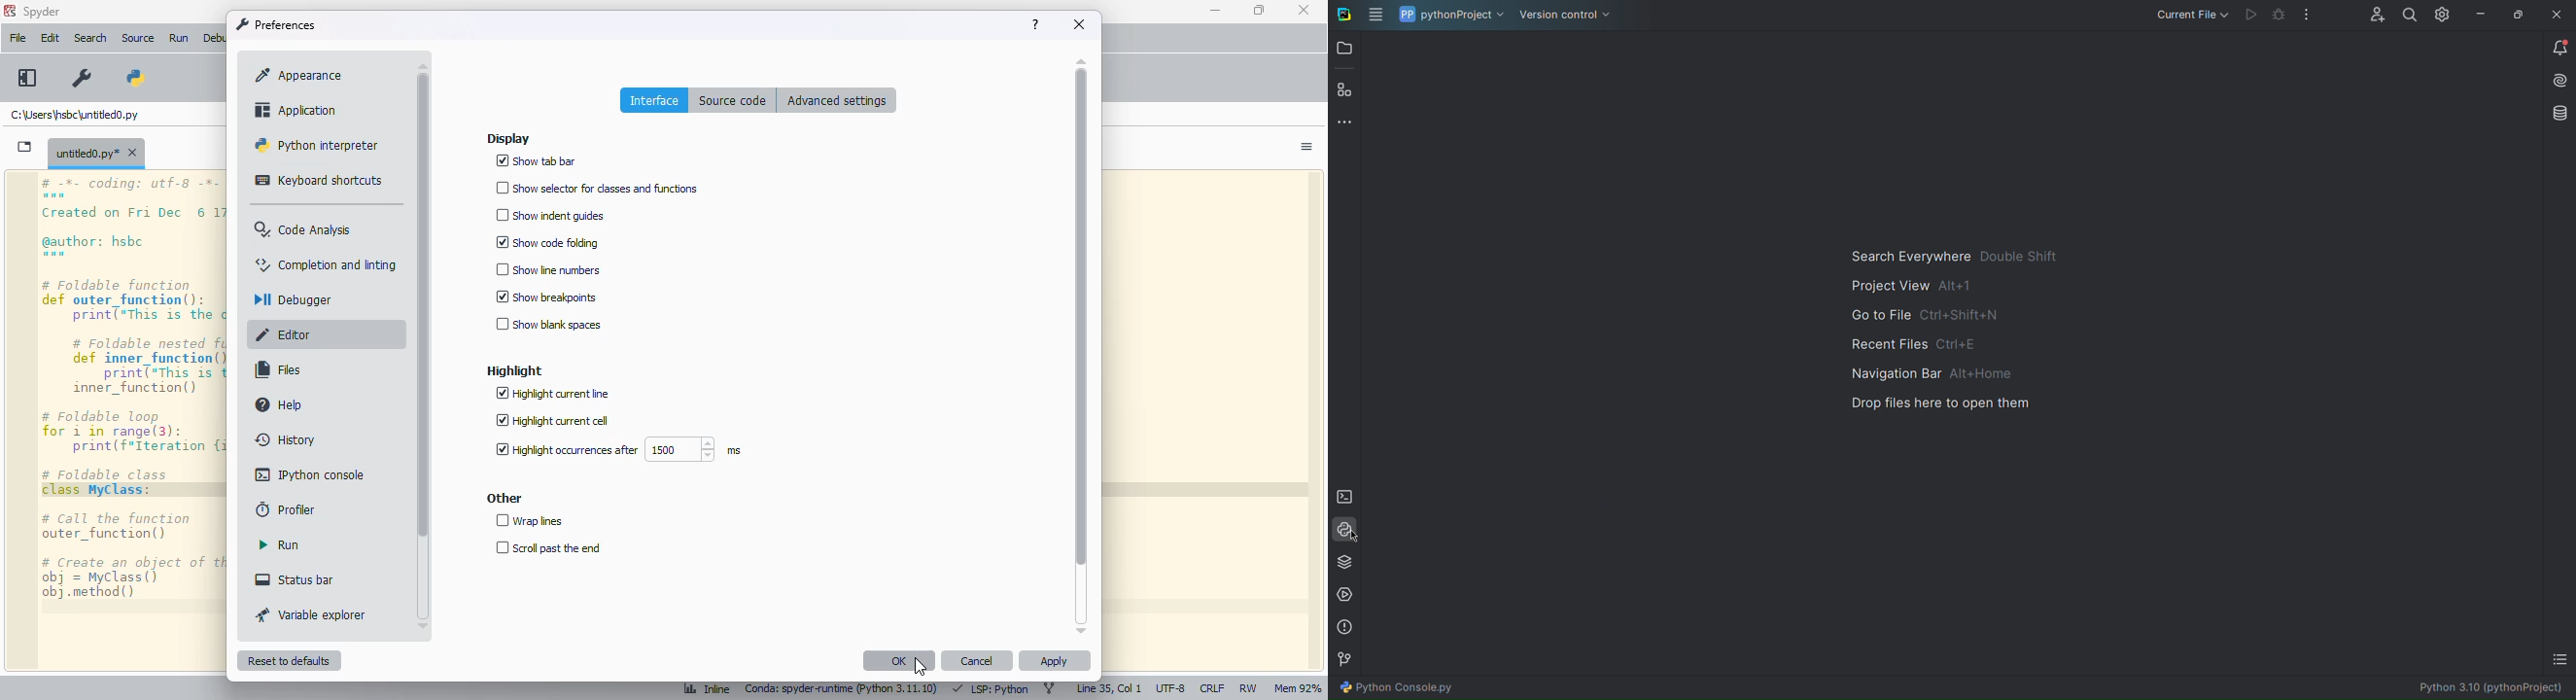 This screenshot has width=2576, height=700. I want to click on show tab bar, so click(537, 161).